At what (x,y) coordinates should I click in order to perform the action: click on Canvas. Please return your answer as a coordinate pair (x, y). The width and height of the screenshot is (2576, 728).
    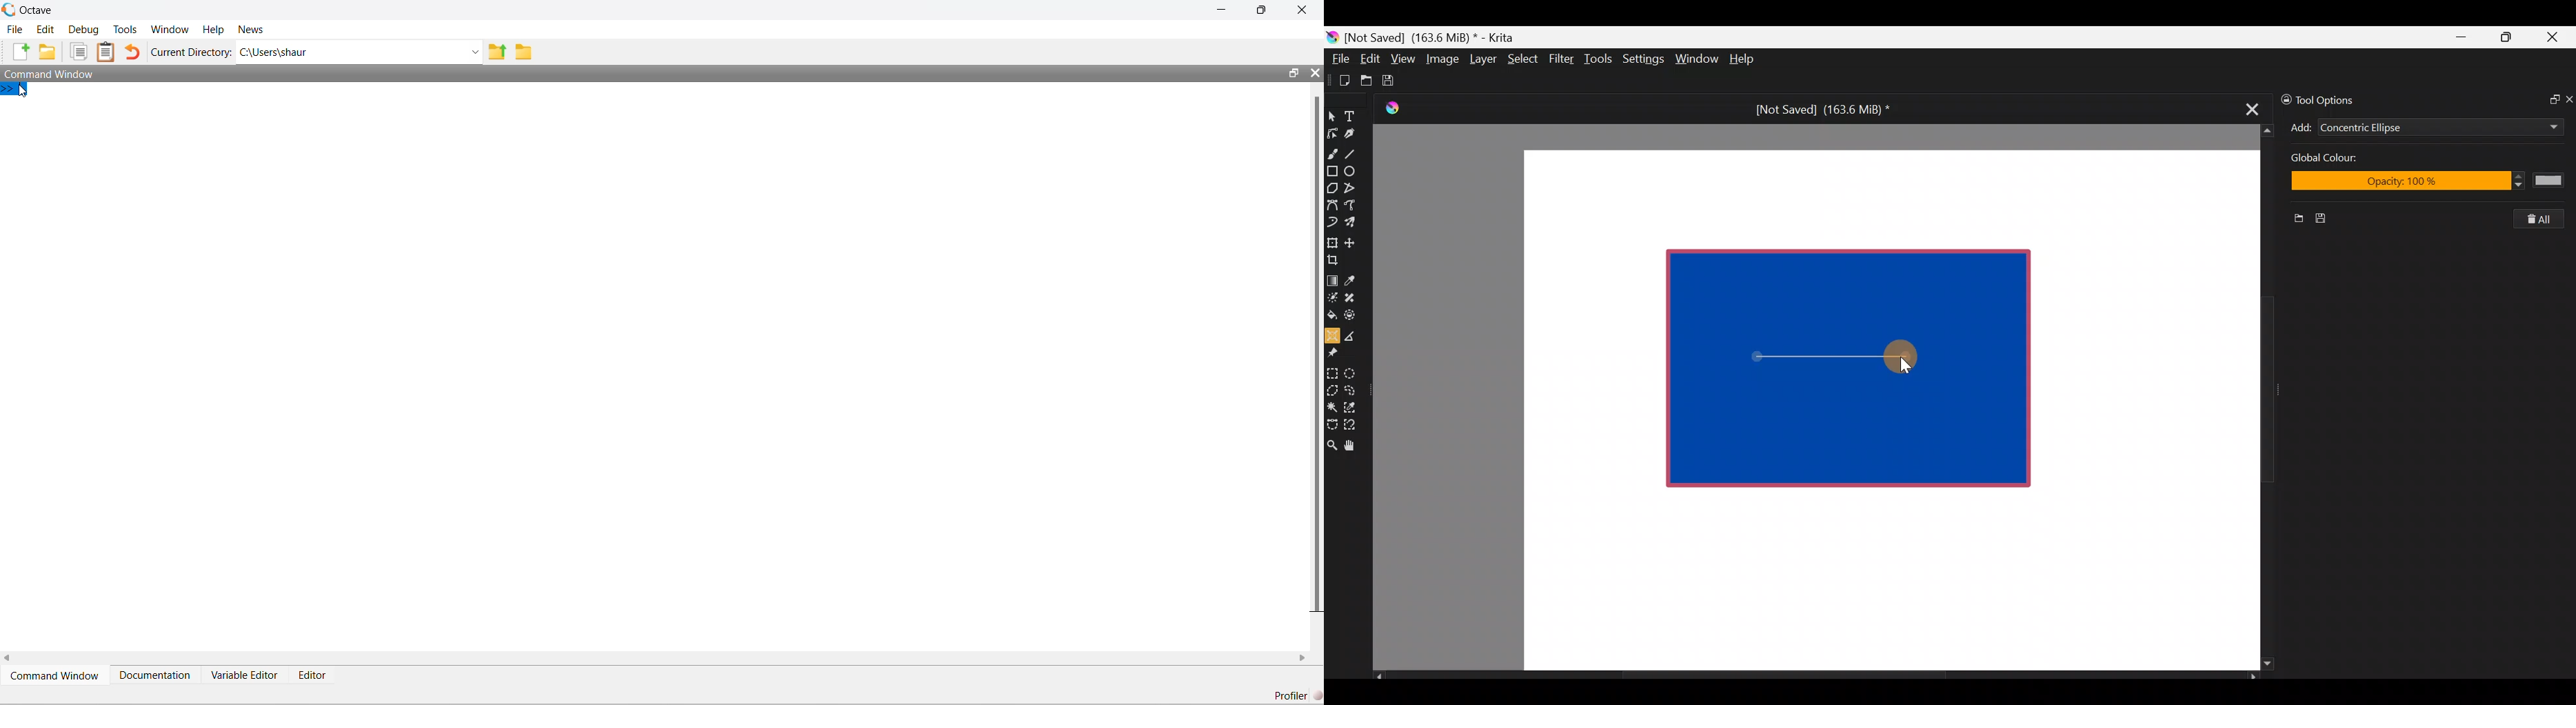
    Looking at the image, I should click on (1881, 409).